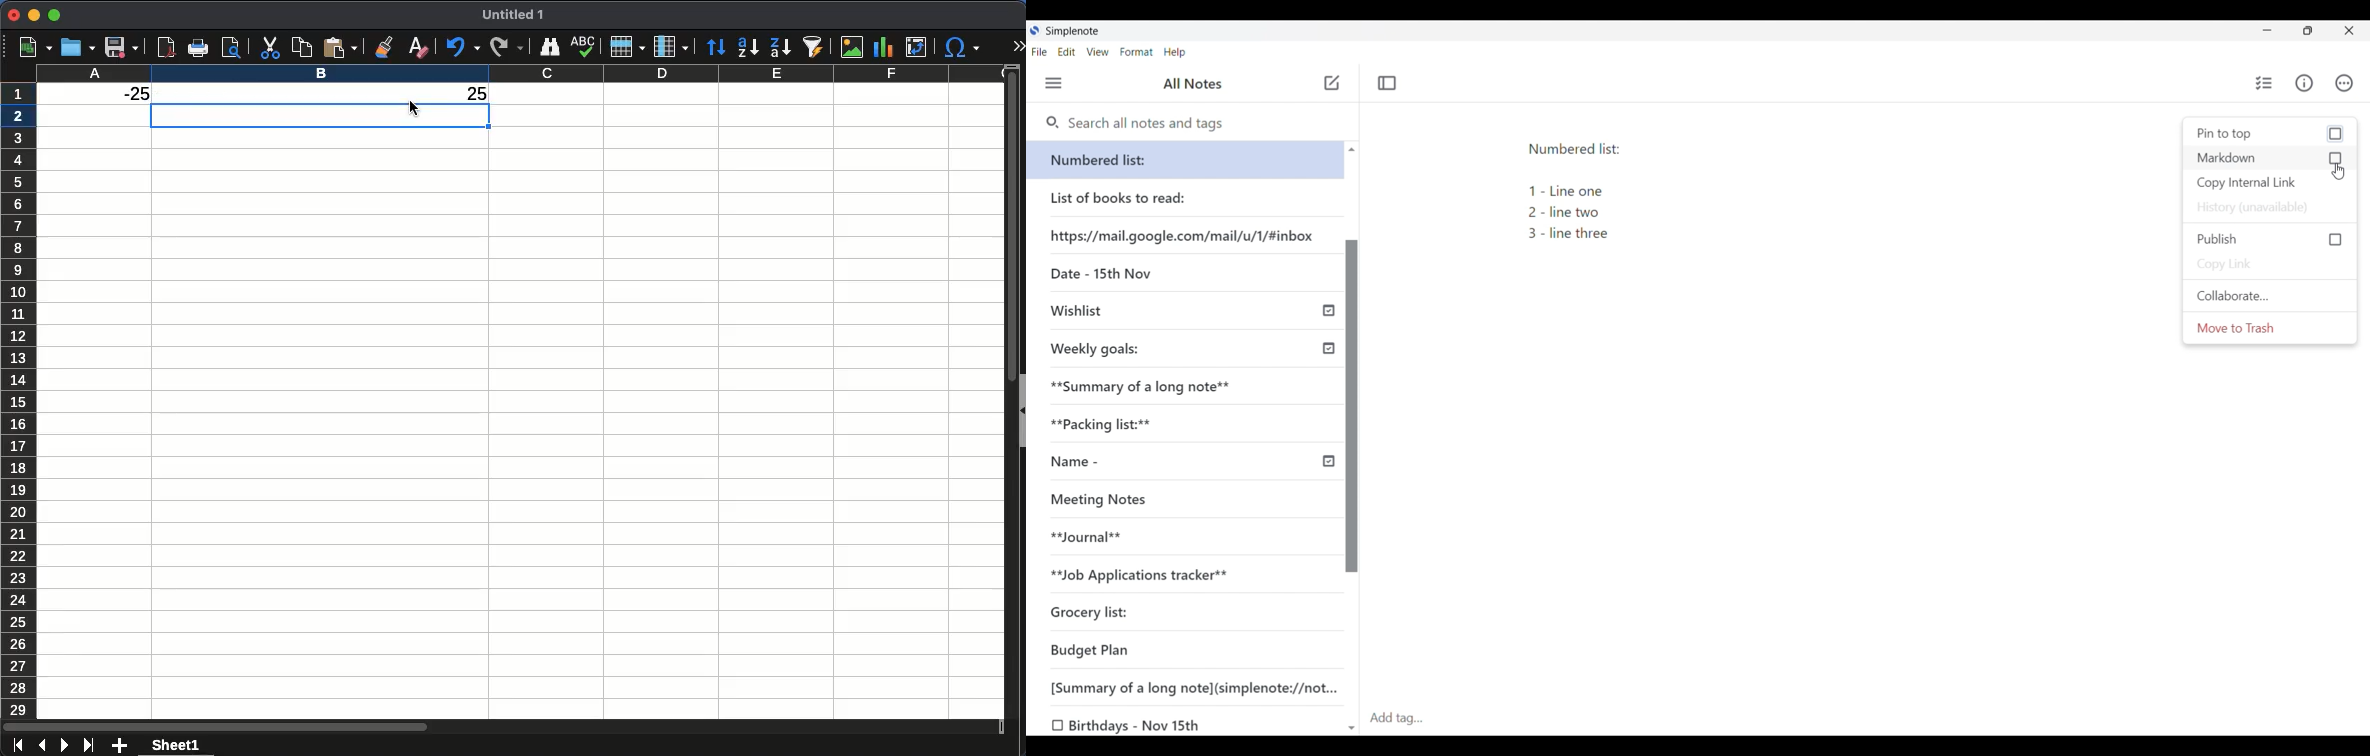  I want to click on Numbered list:, so click(1581, 153).